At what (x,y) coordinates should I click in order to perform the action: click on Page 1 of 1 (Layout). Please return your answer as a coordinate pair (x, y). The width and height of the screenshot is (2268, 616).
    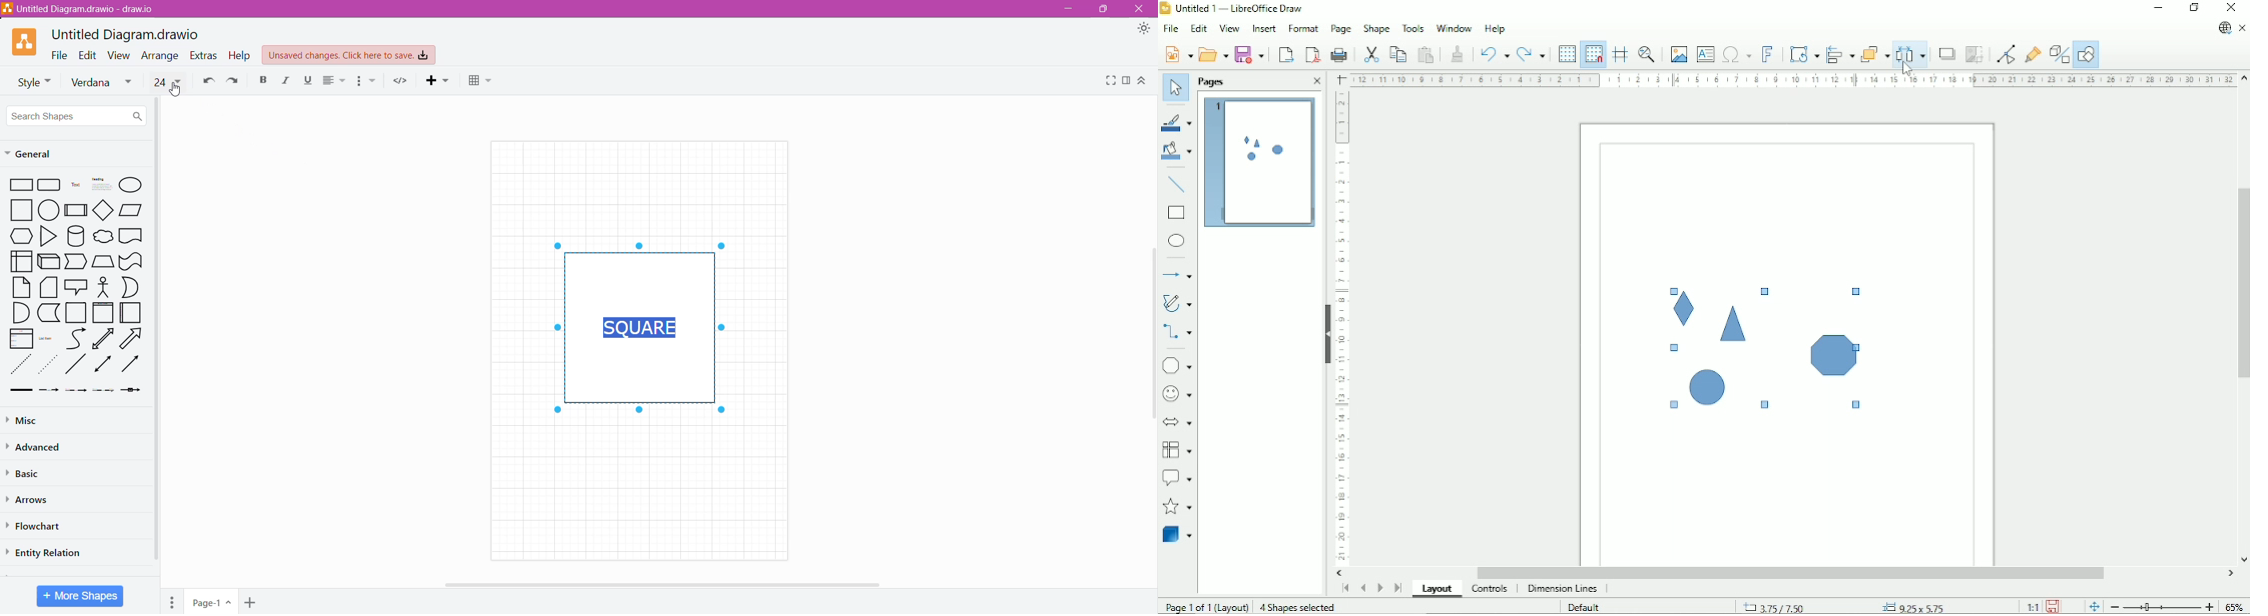
    Looking at the image, I should click on (1206, 606).